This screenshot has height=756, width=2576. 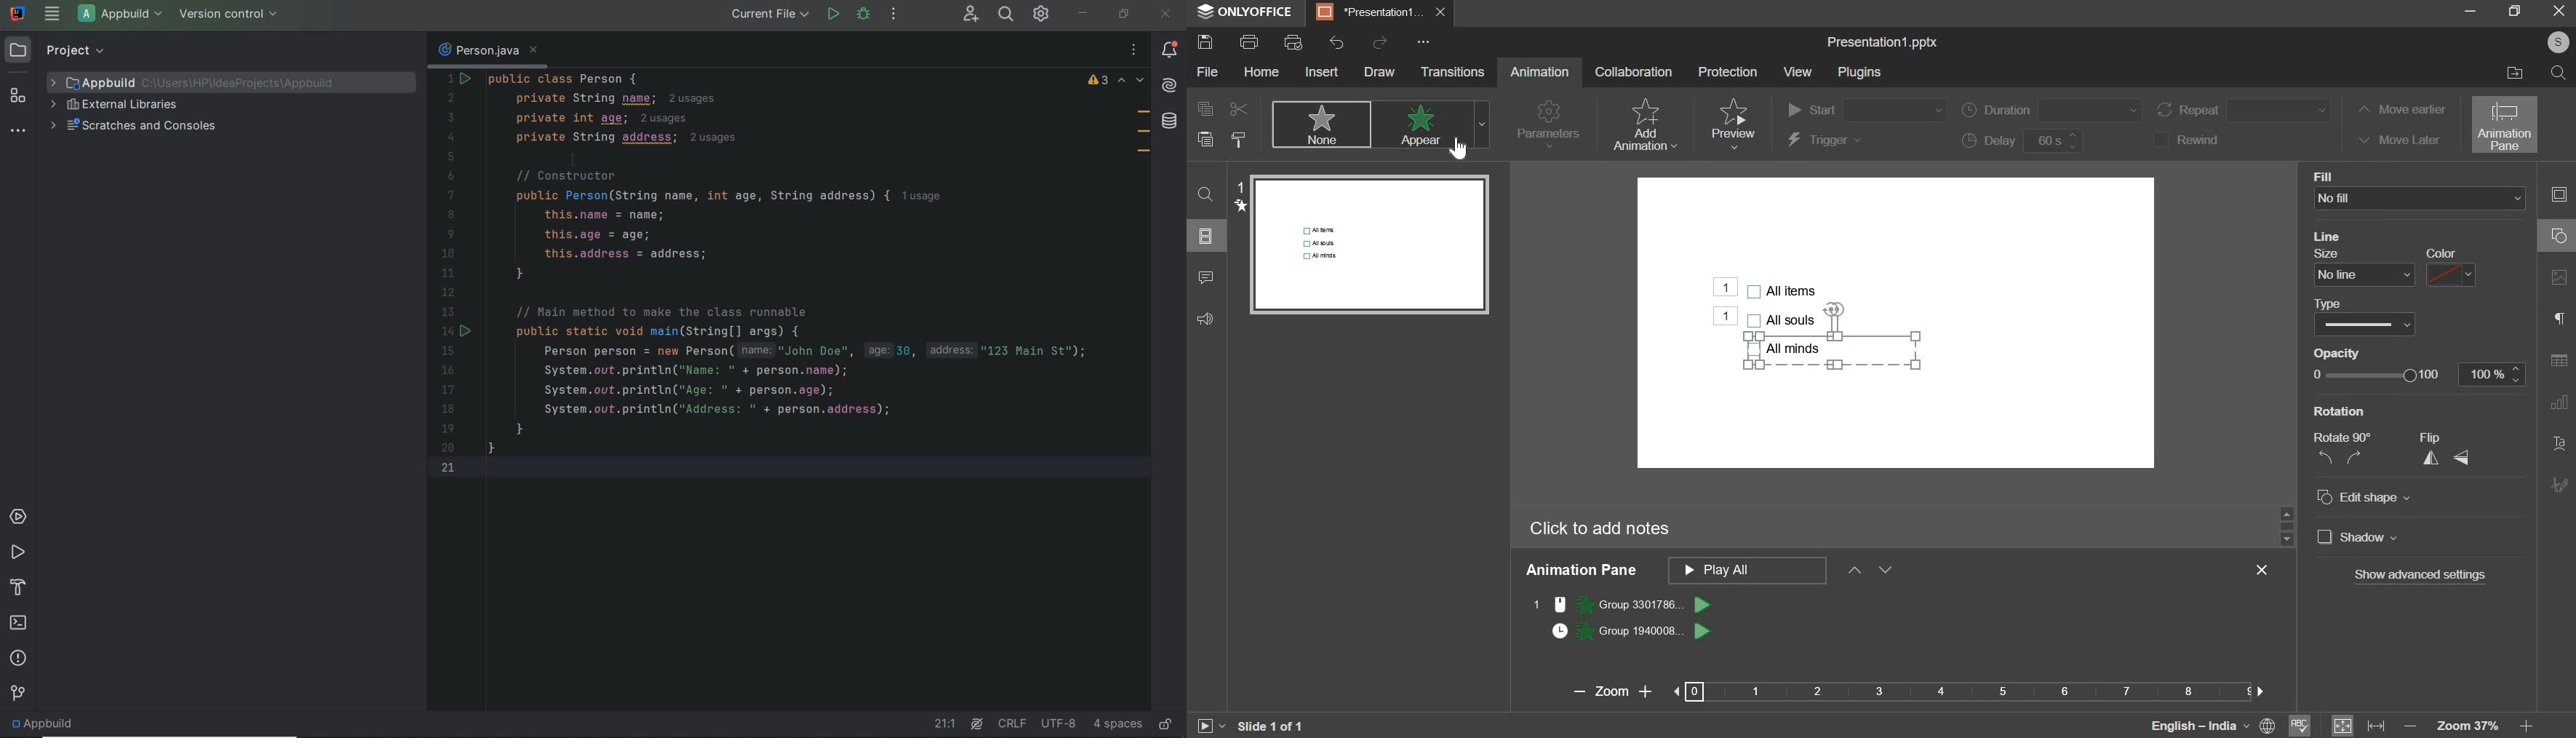 I want to click on Show advanced settings, so click(x=2420, y=575).